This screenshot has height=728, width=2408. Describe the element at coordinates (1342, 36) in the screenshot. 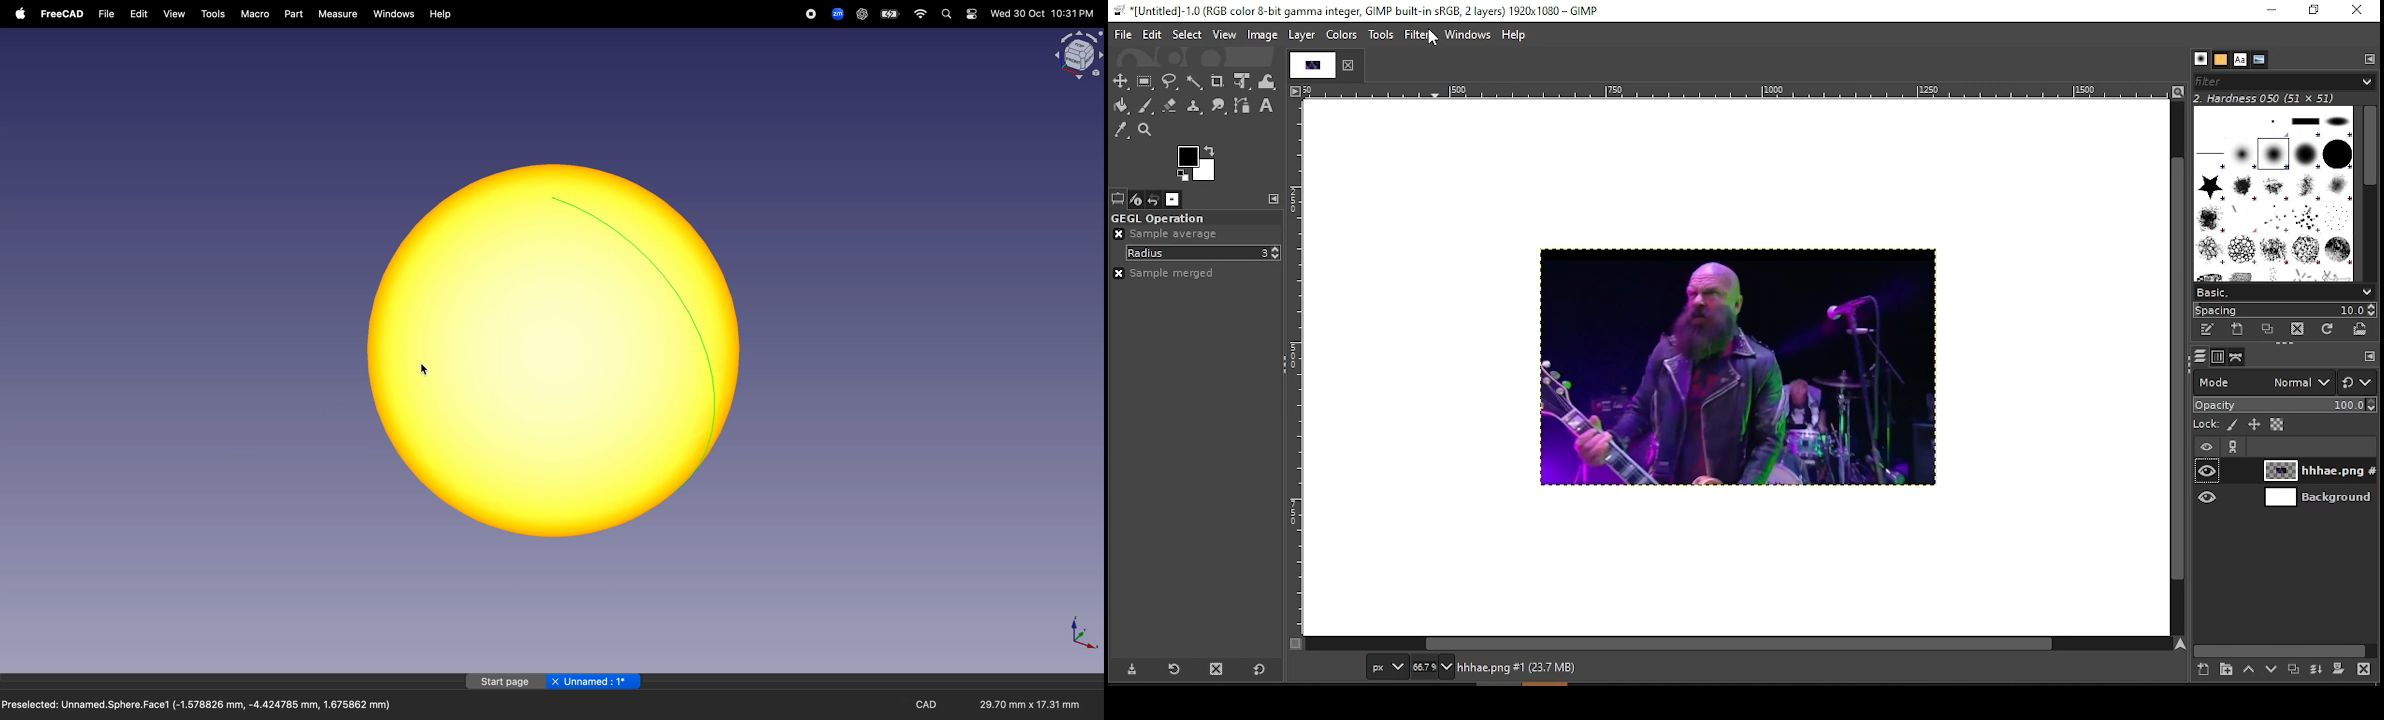

I see `colors` at that location.